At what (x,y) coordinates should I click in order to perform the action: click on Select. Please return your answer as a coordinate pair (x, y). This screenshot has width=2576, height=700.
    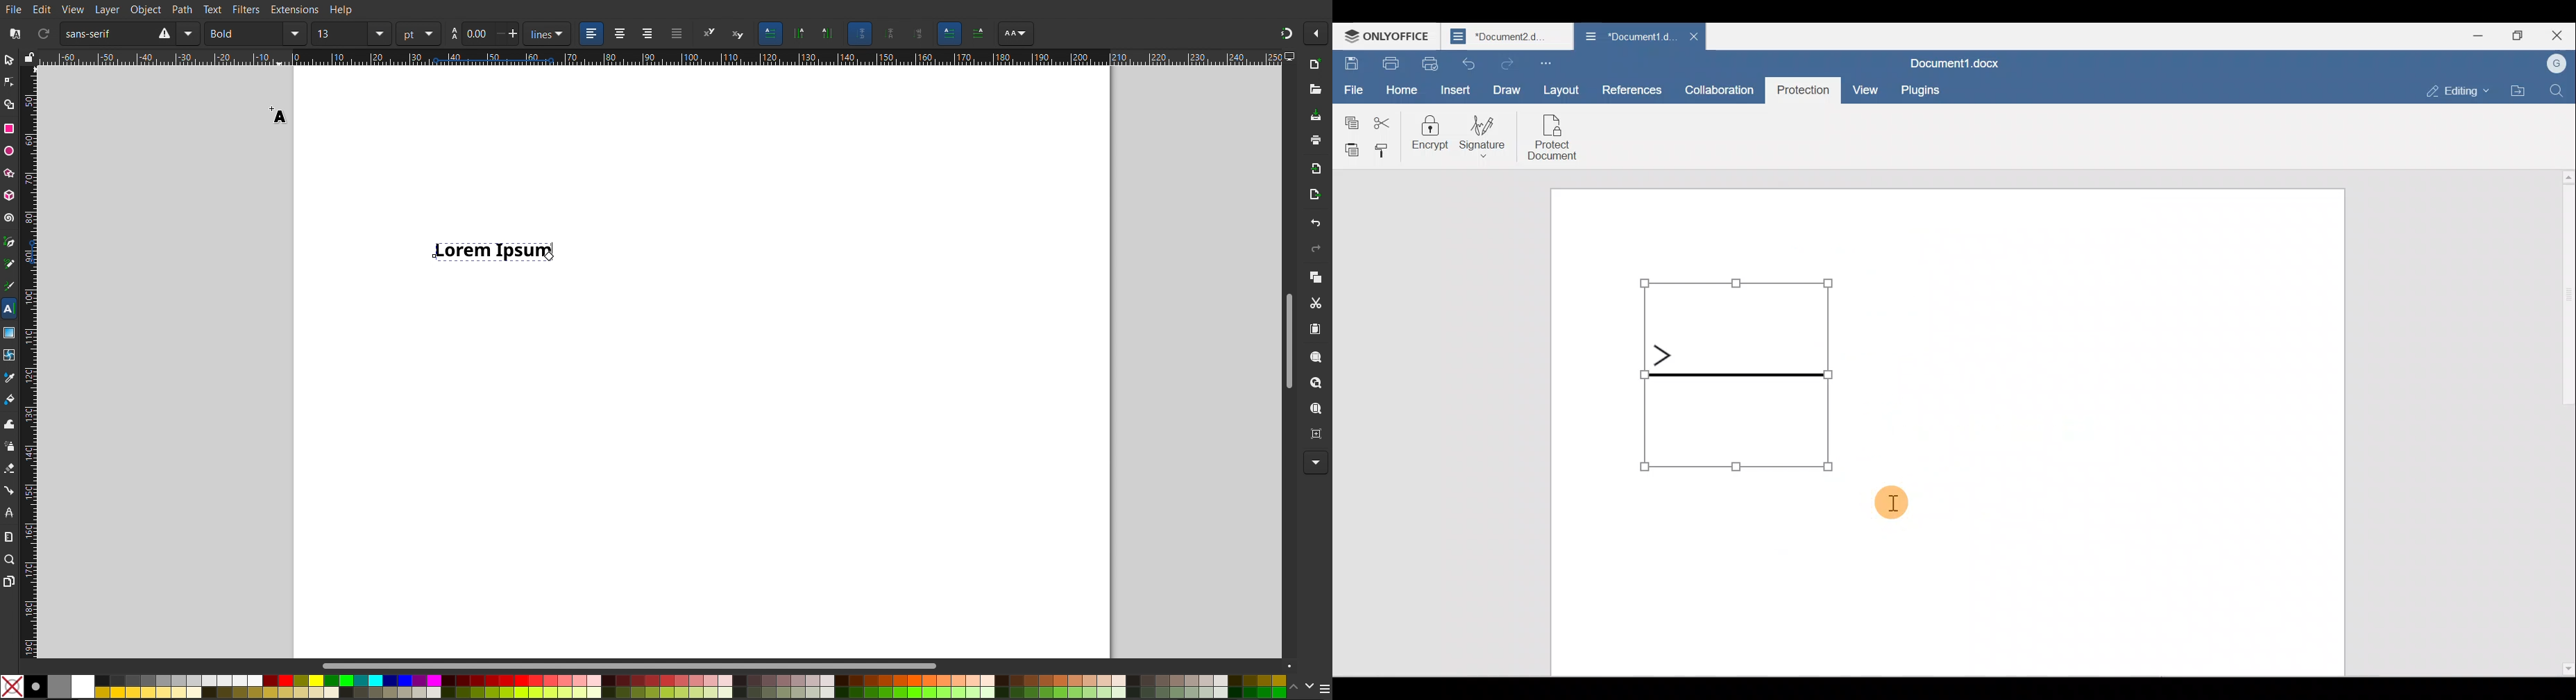
    Looking at the image, I should click on (9, 62).